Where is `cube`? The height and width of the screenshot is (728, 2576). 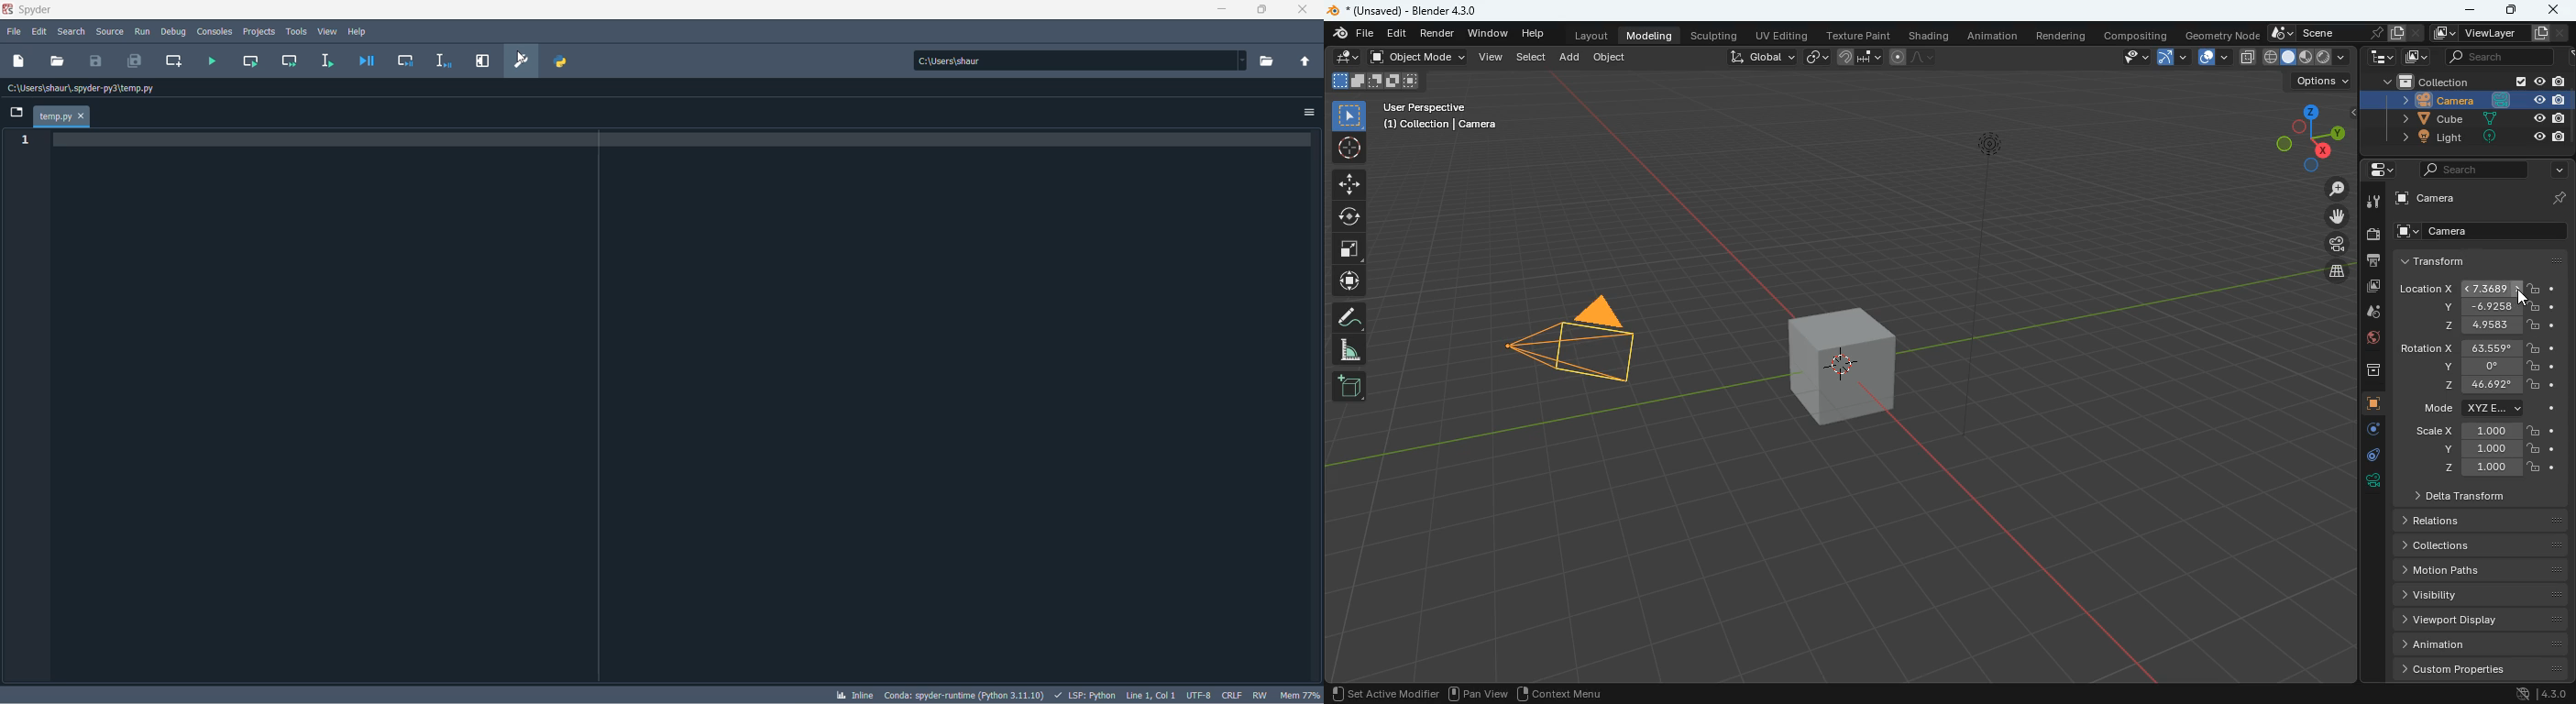 cube is located at coordinates (2471, 118).